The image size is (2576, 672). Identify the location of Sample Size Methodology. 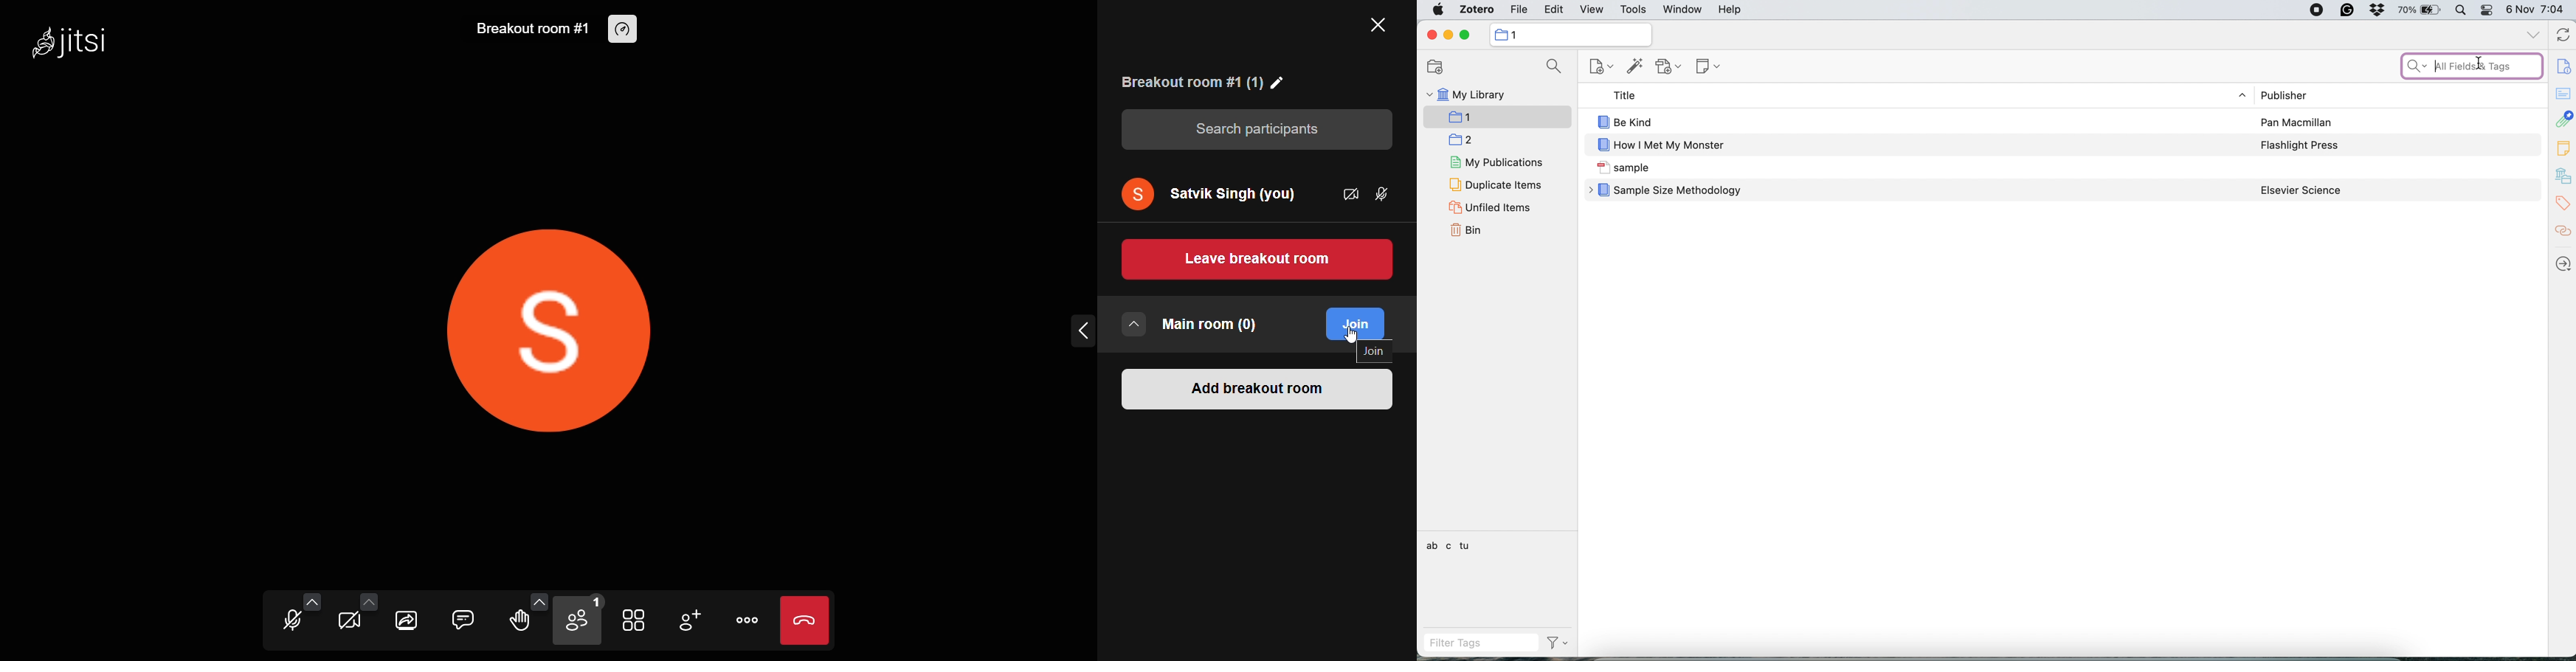
(1680, 192).